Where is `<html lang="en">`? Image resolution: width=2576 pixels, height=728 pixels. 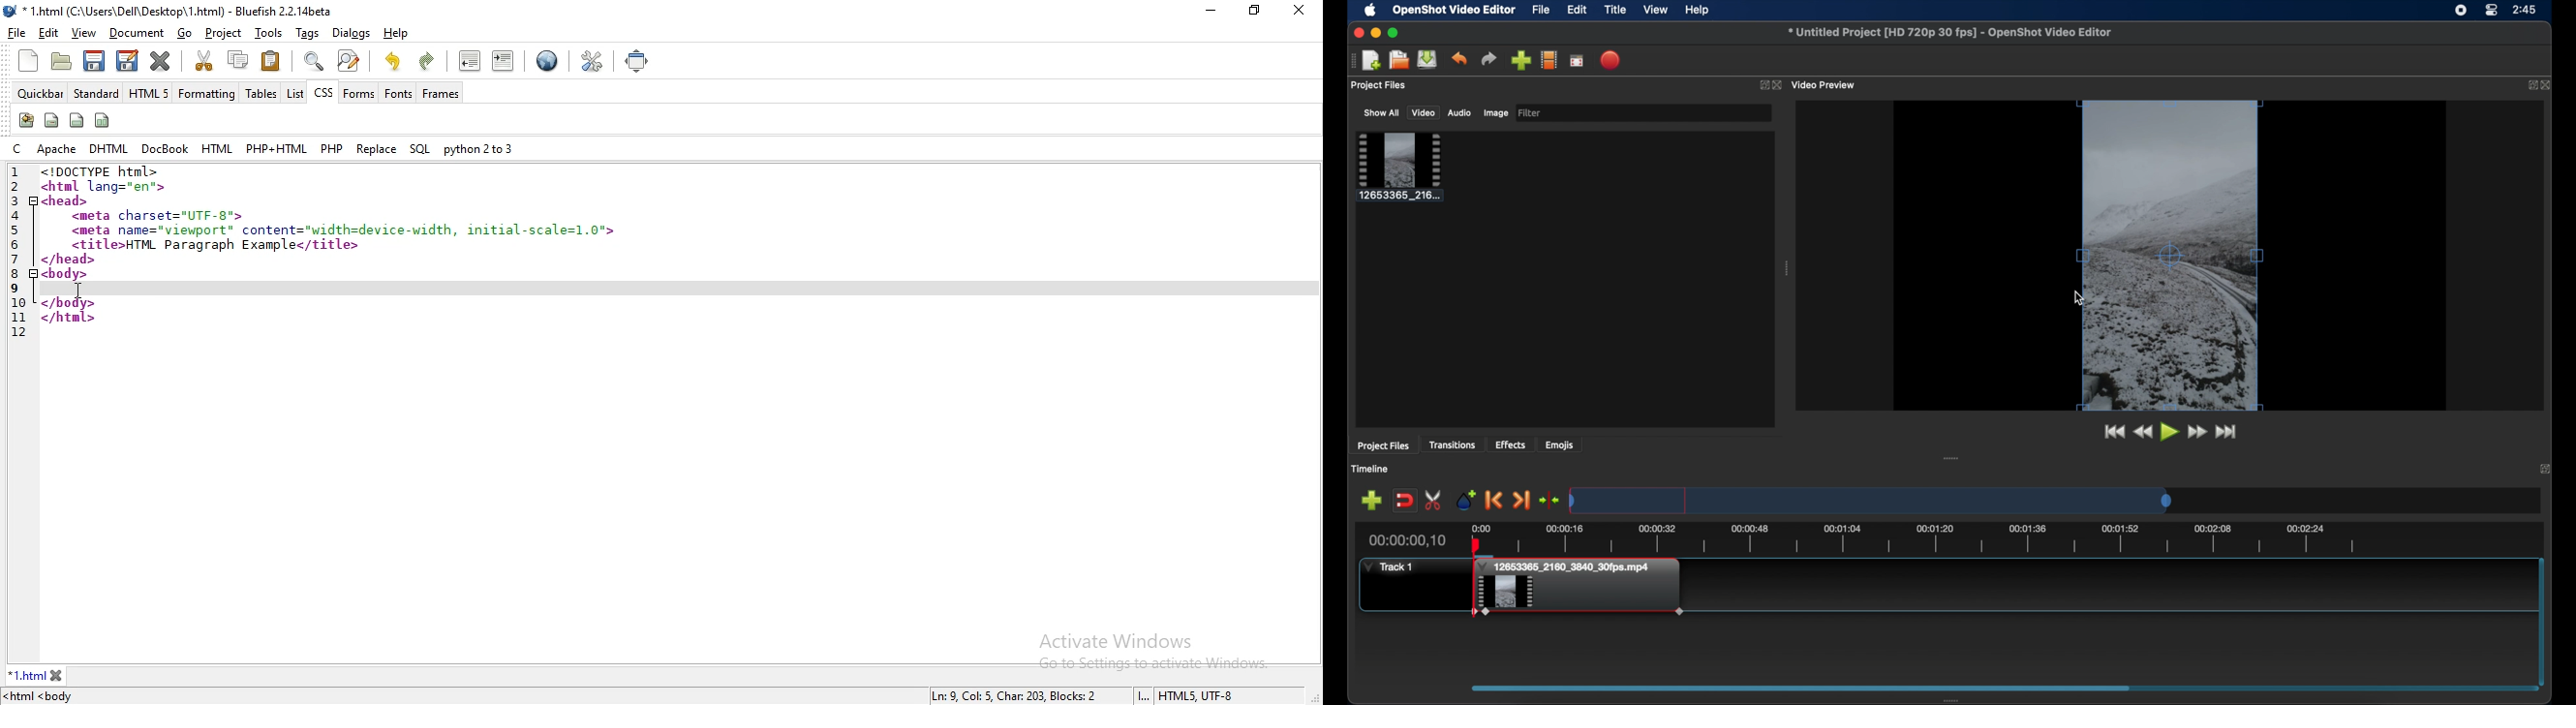
<html lang="en"> is located at coordinates (107, 186).